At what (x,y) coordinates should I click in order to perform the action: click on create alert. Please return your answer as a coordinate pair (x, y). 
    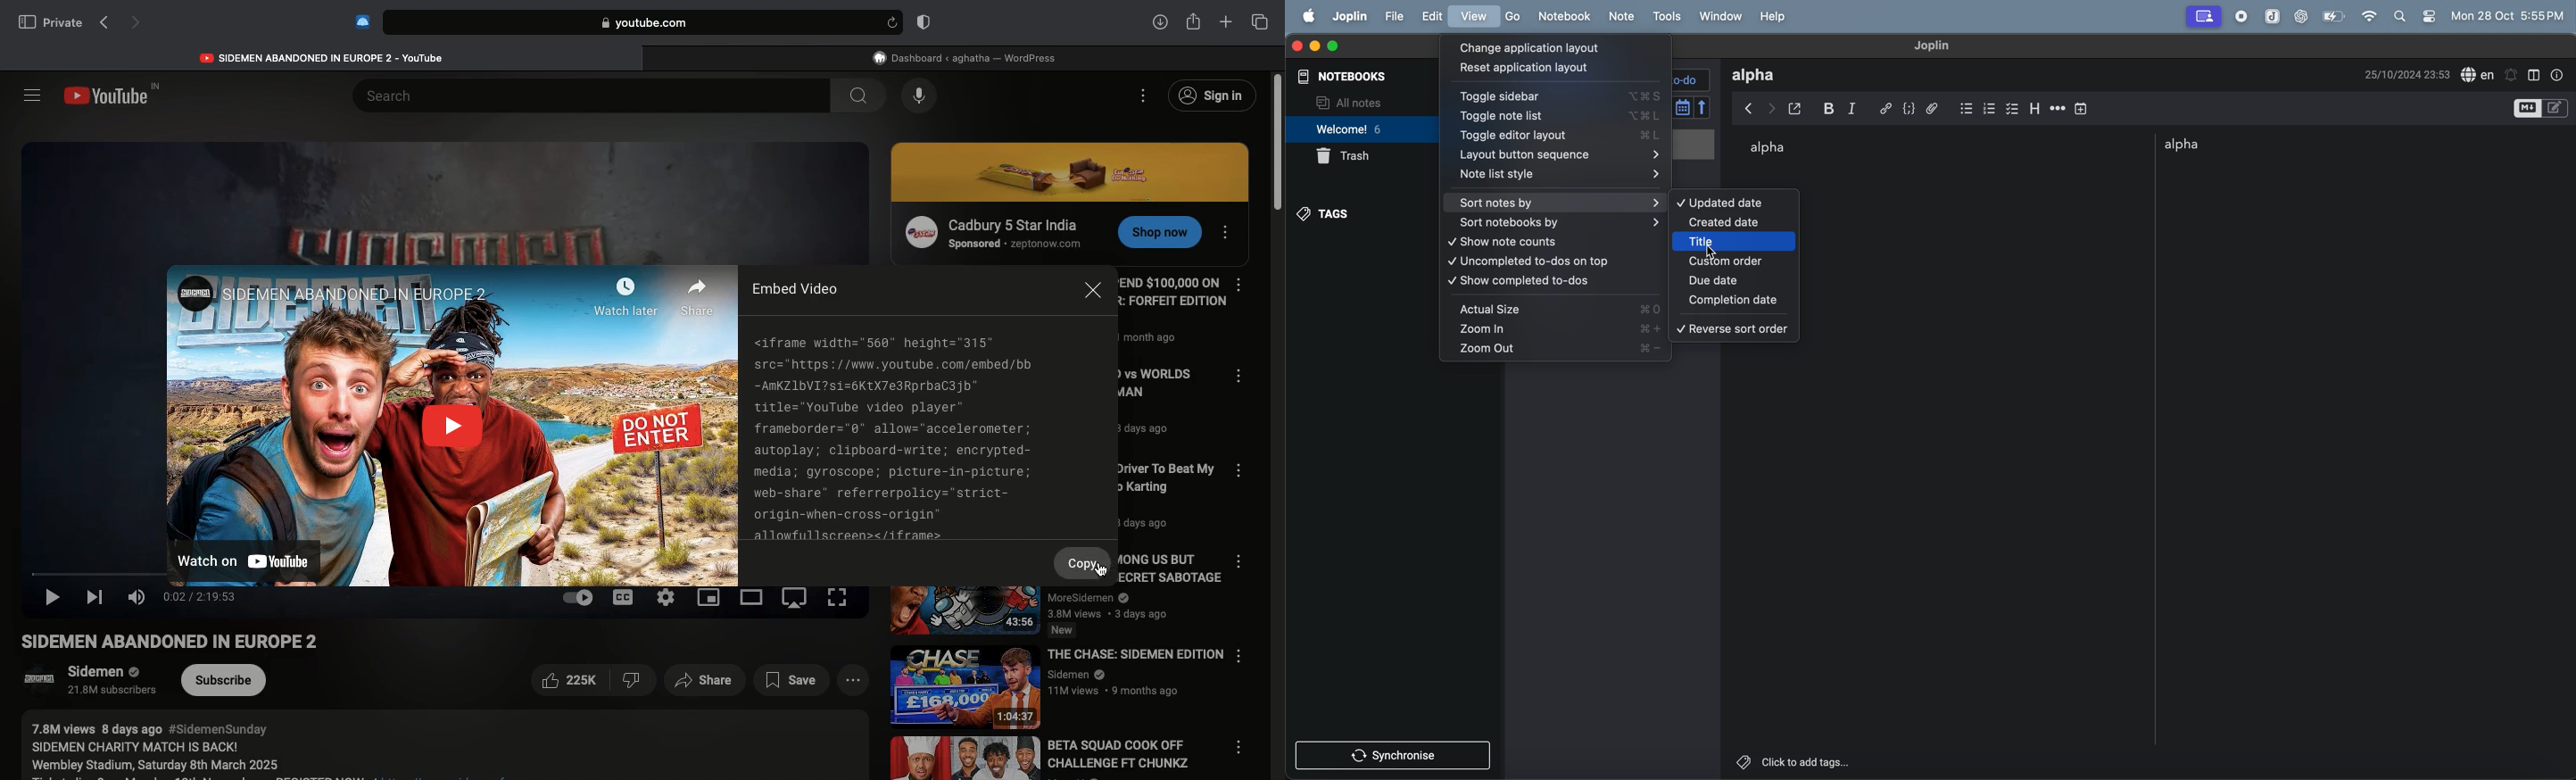
    Looking at the image, I should click on (2512, 72).